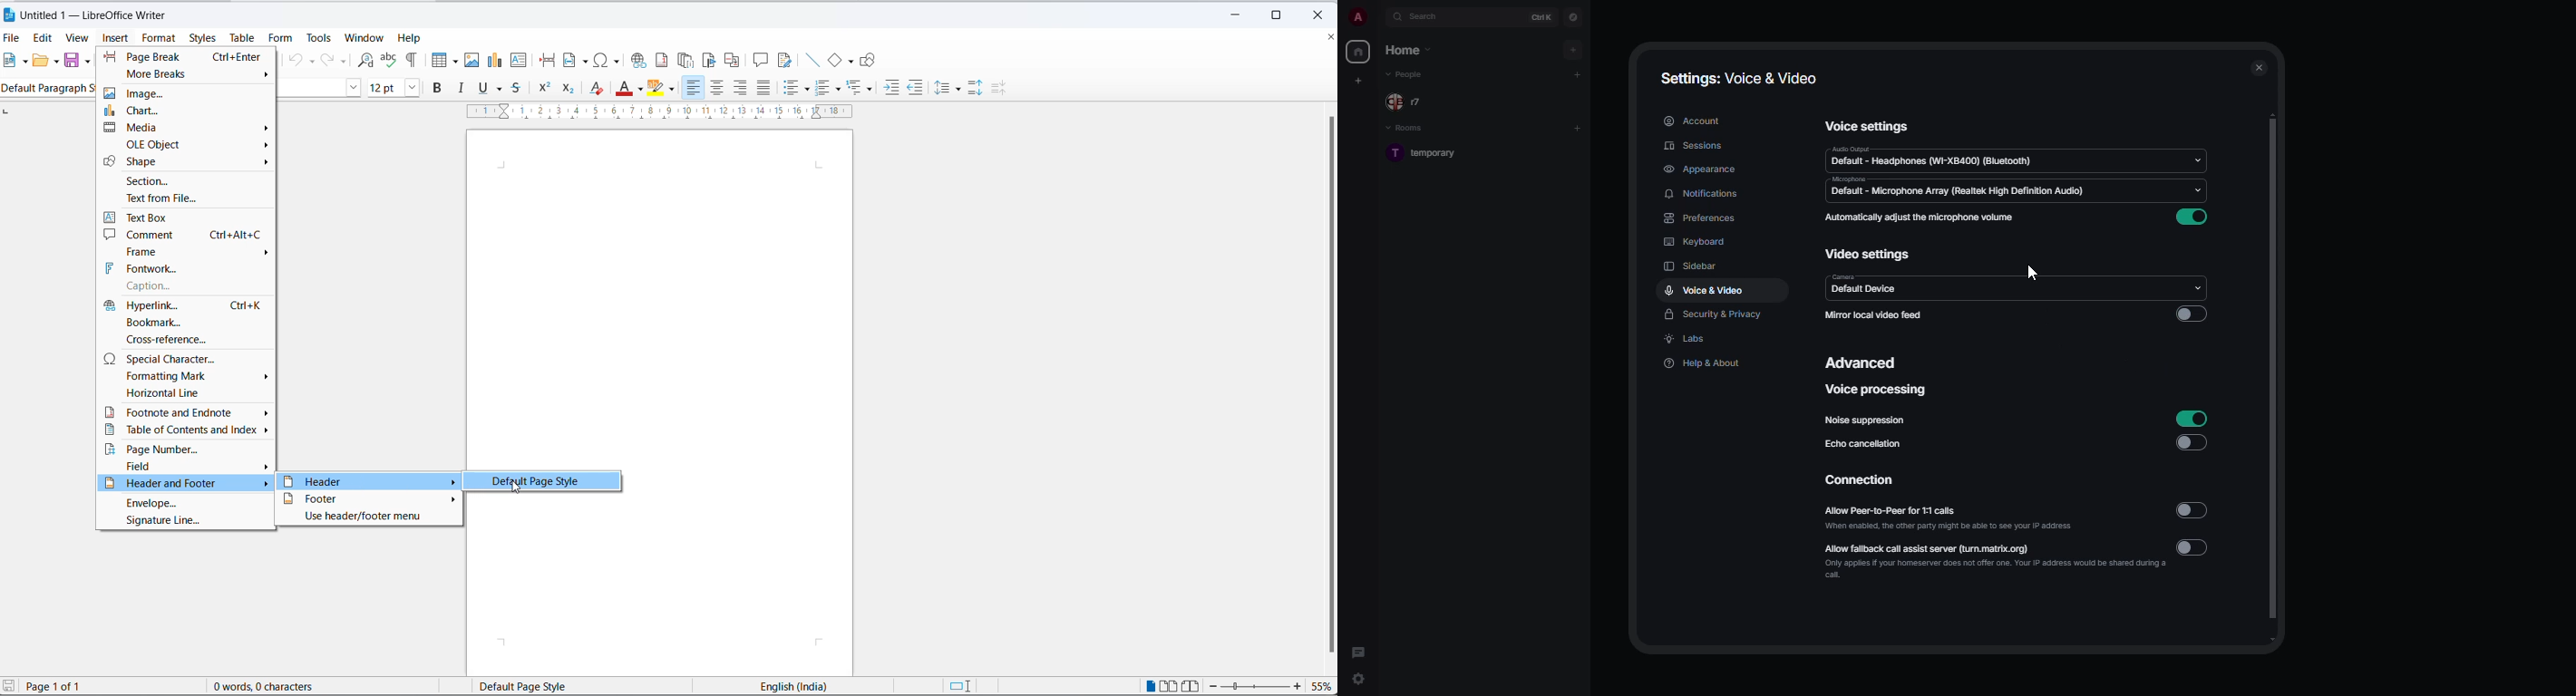  Describe the element at coordinates (1216, 686) in the screenshot. I see `decrease zoom` at that location.